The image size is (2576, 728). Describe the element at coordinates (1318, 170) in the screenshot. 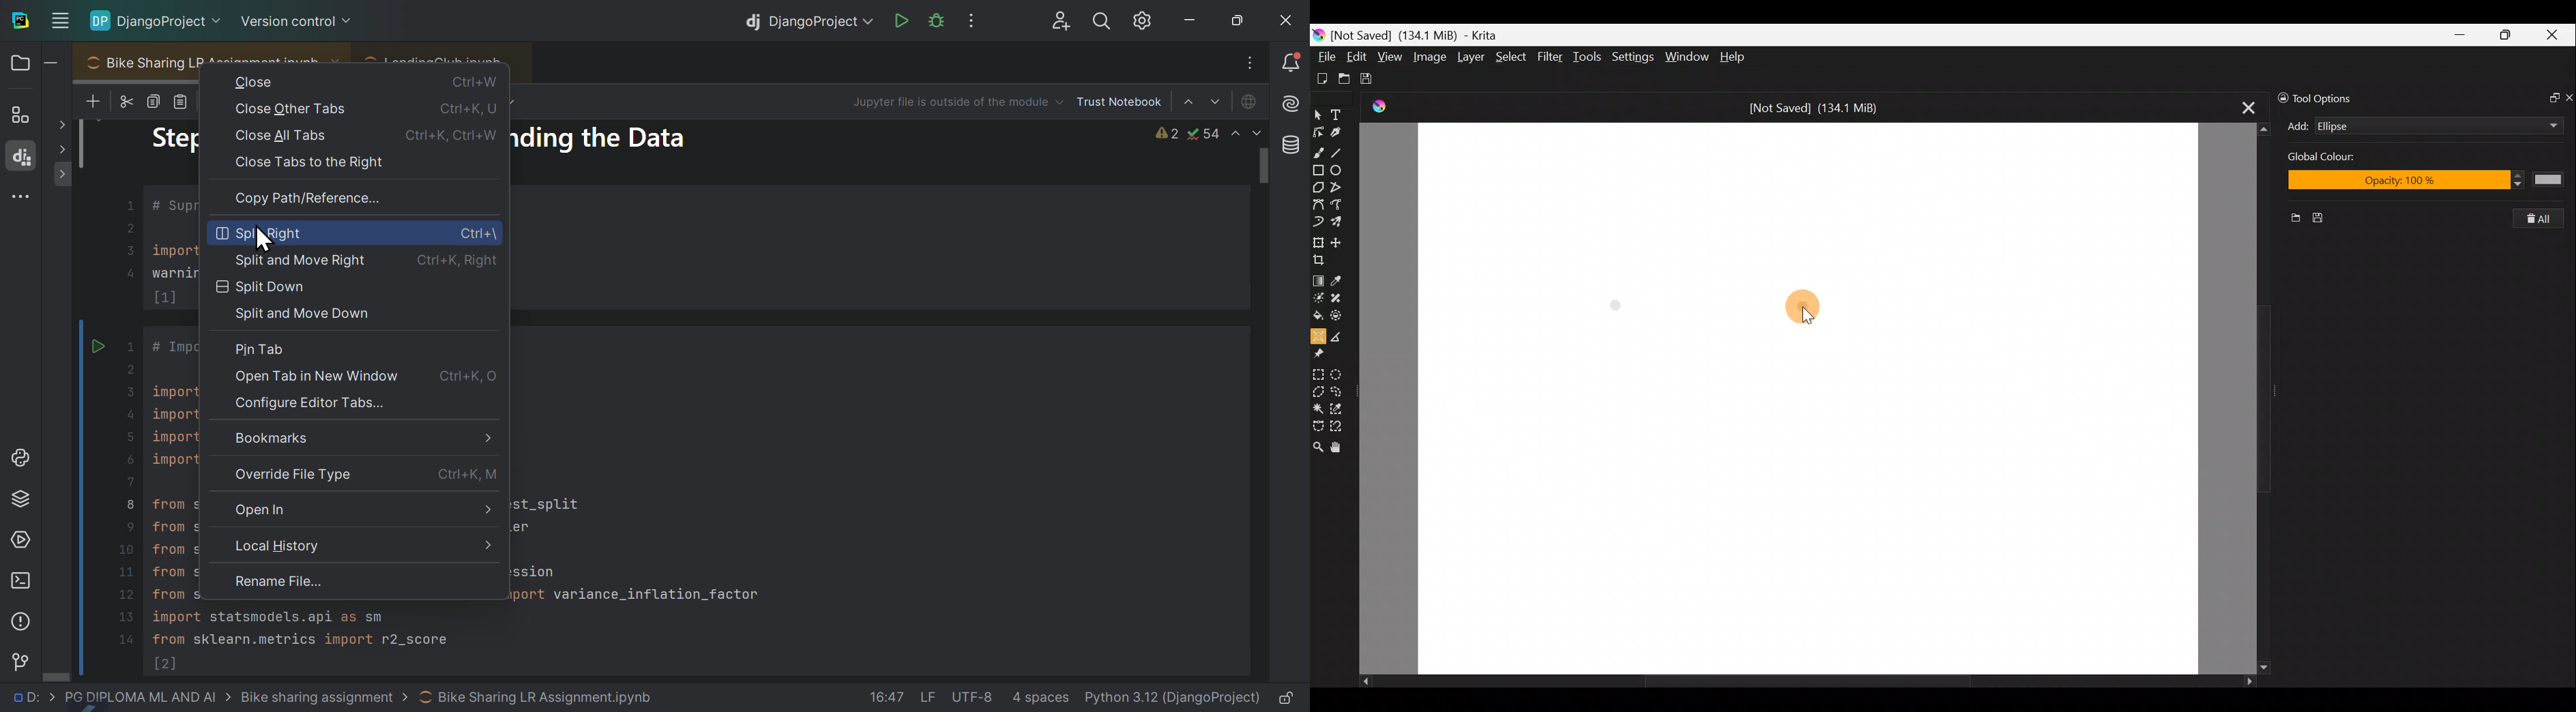

I see `Rectangle` at that location.